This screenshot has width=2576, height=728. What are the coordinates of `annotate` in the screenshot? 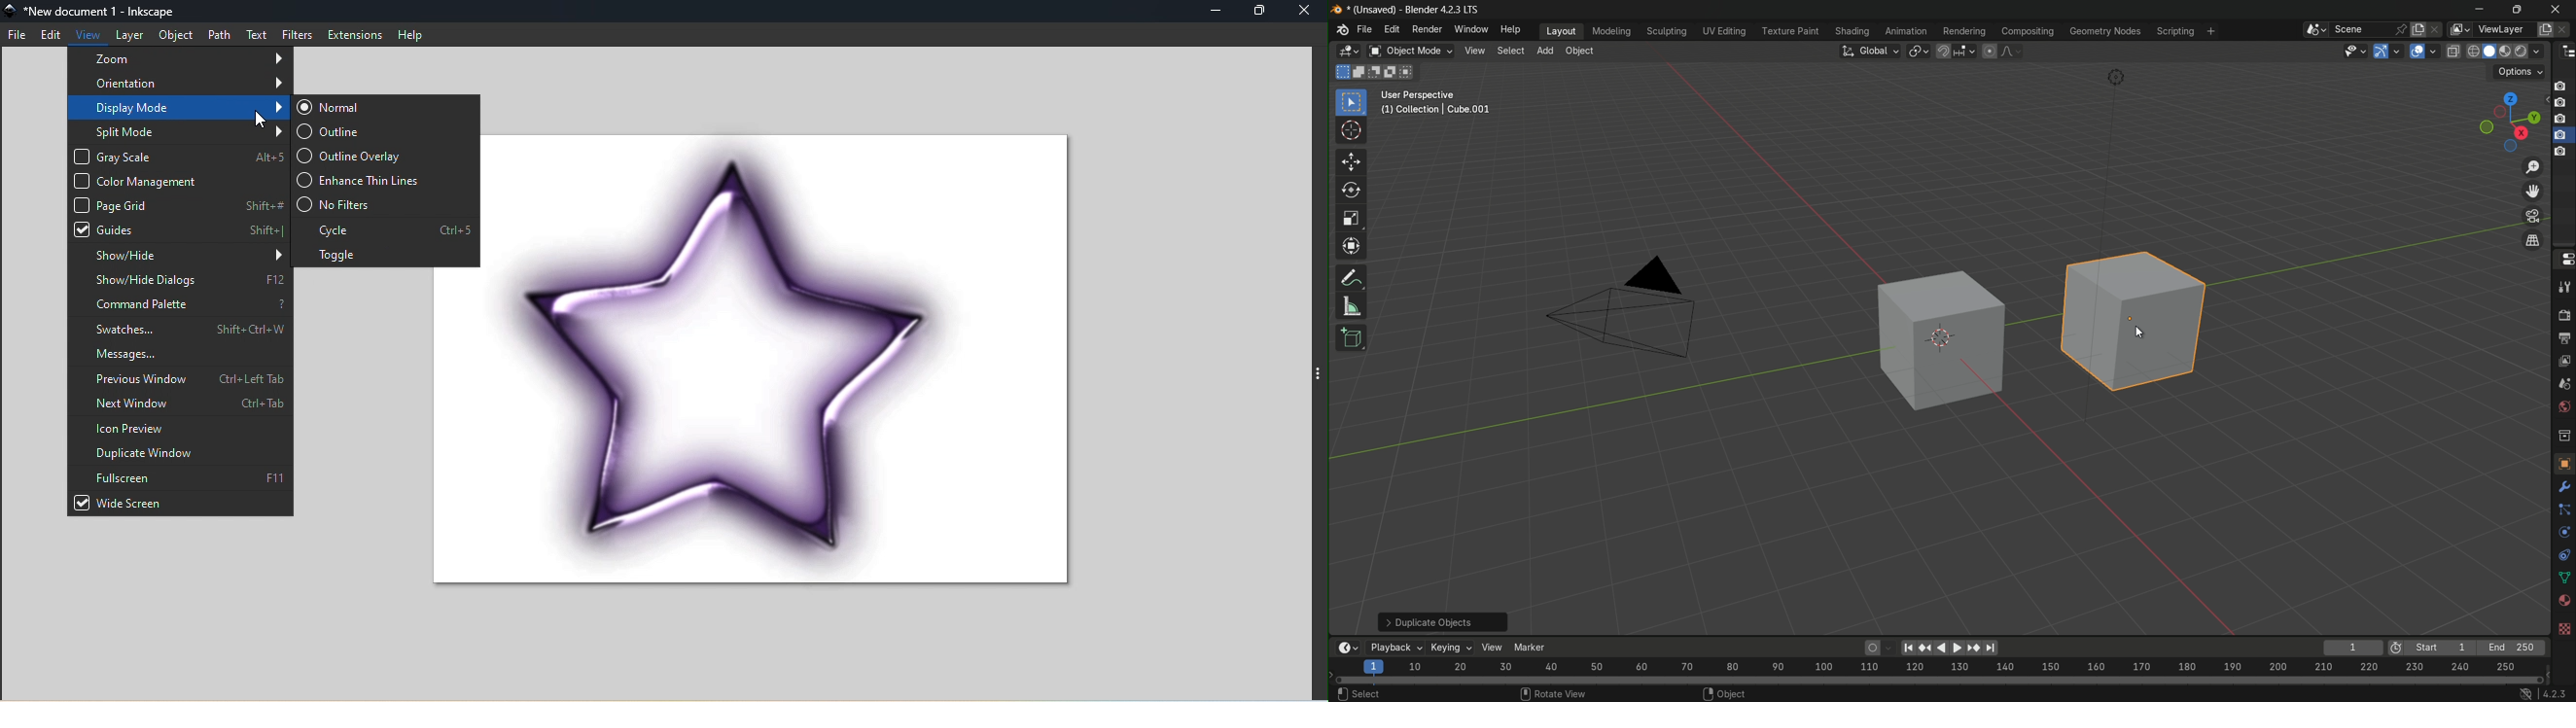 It's located at (1348, 278).